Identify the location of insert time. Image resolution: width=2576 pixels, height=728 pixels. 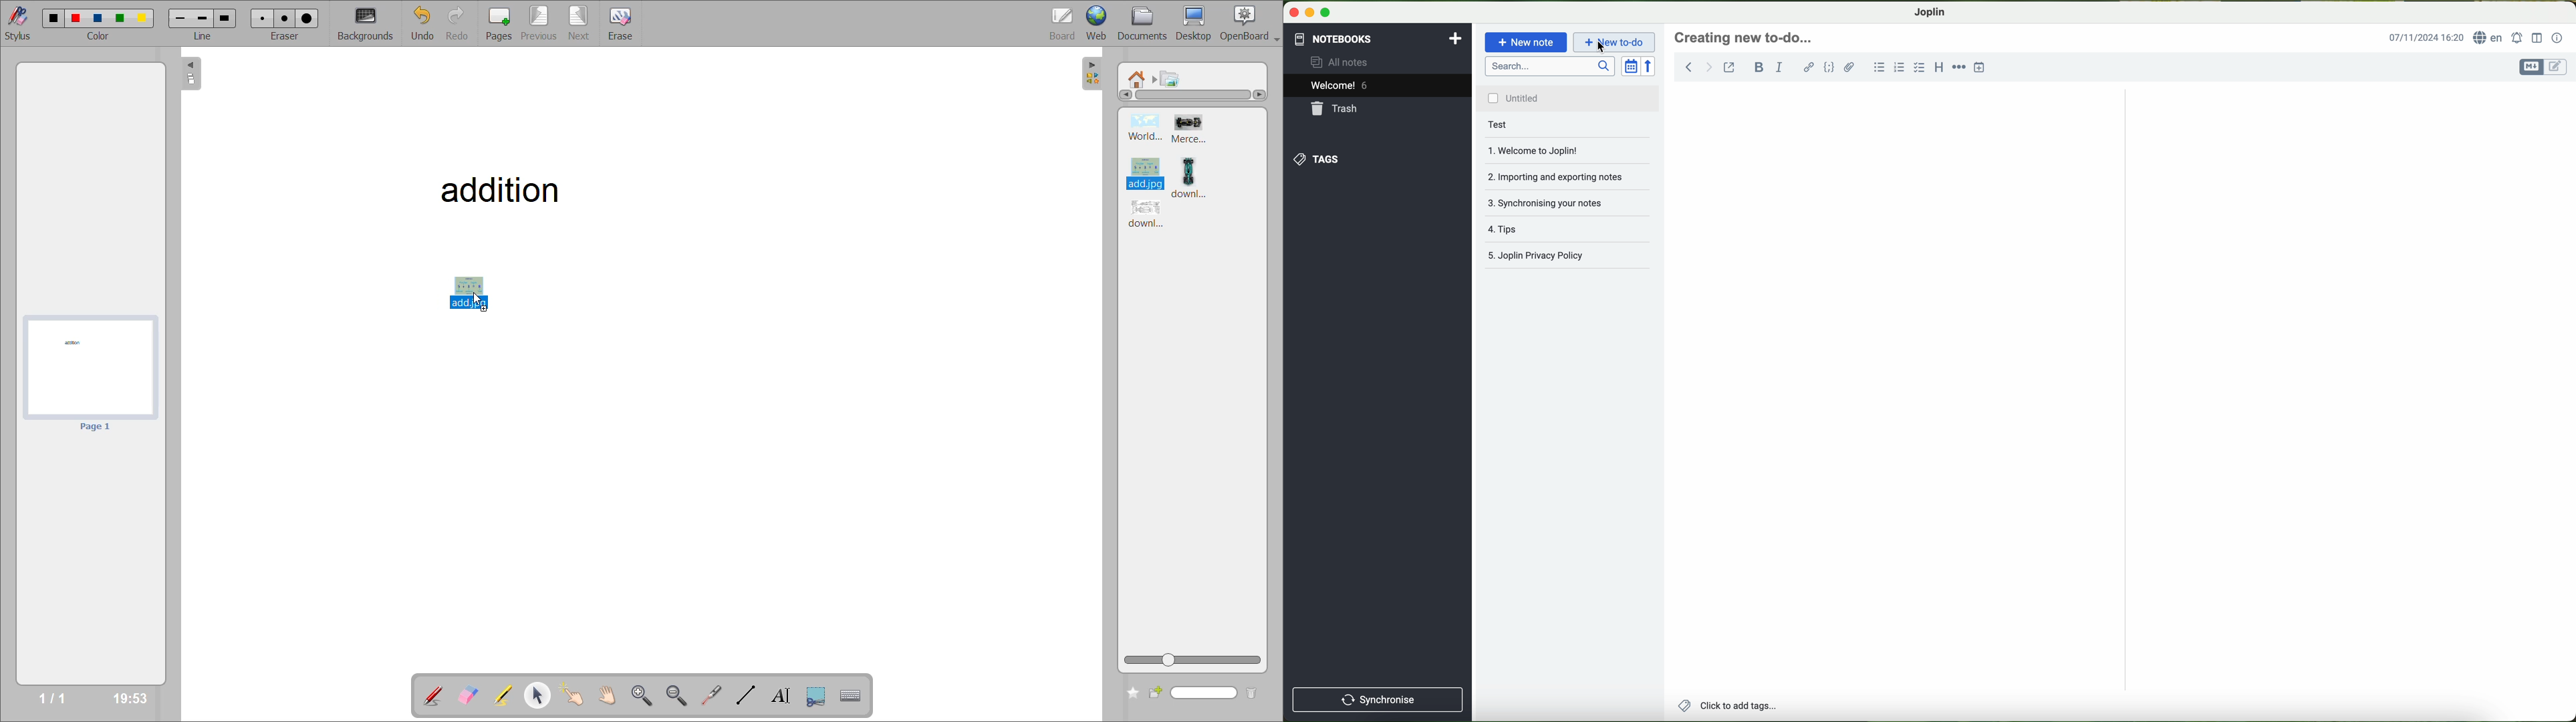
(1978, 68).